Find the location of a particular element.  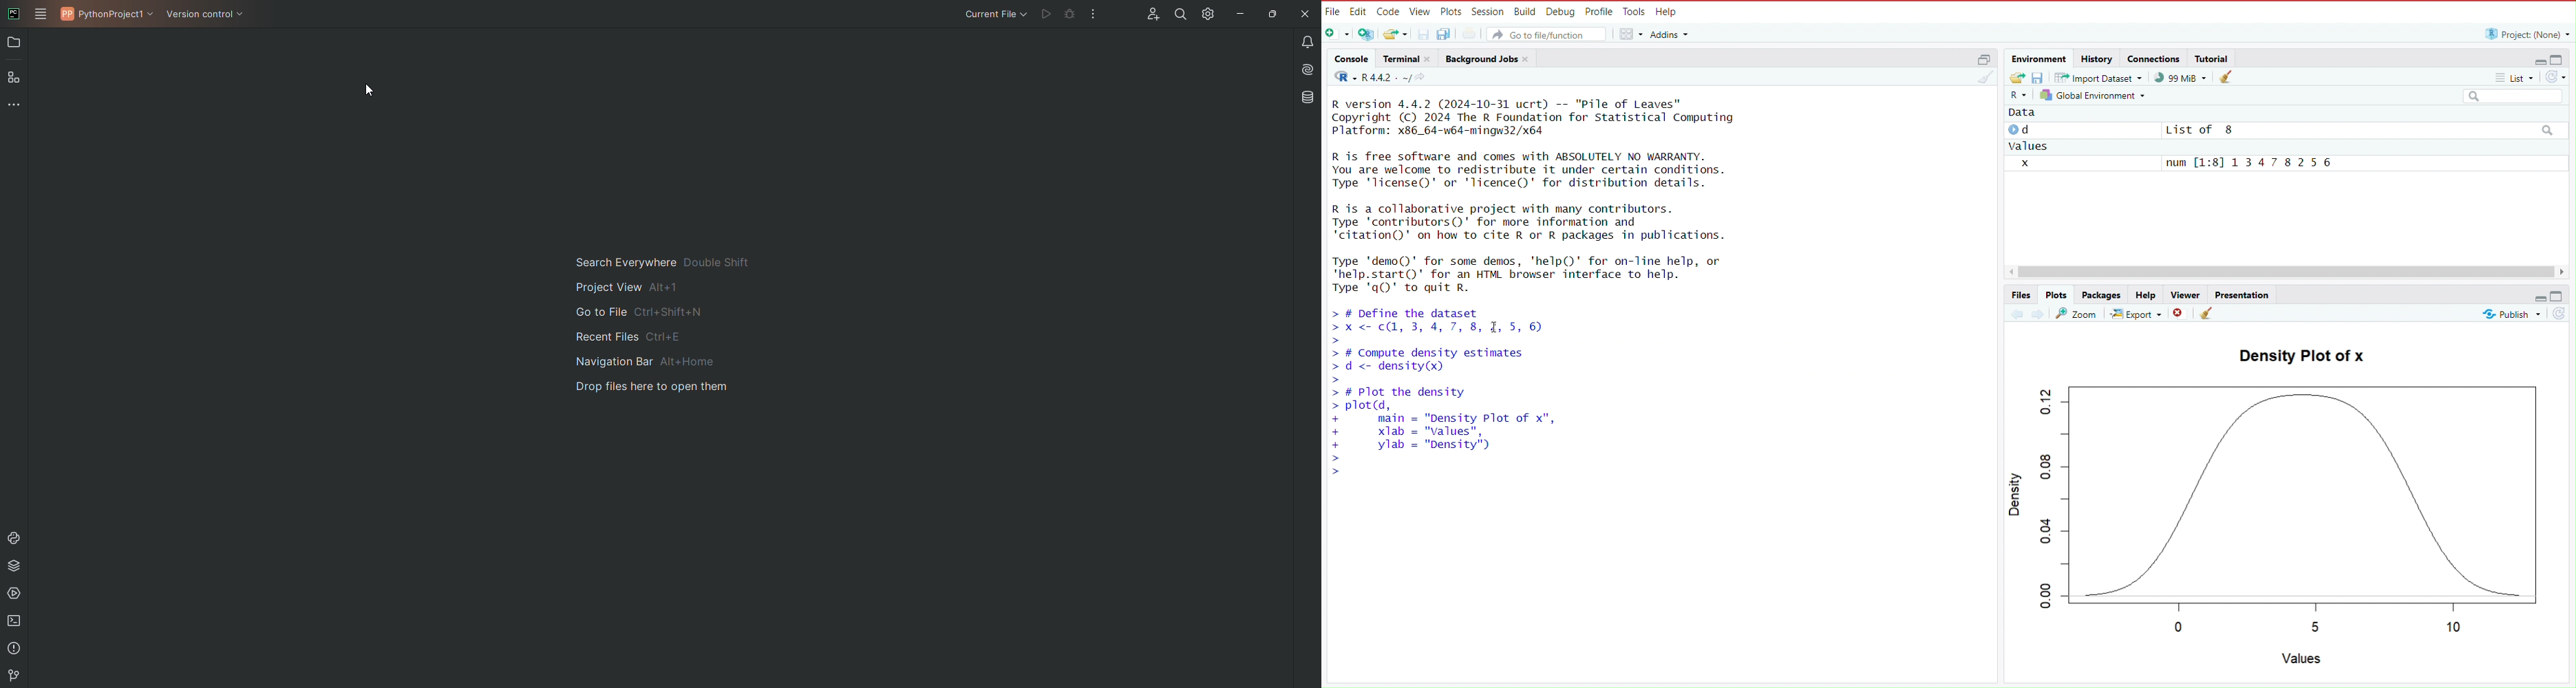

load workspace is located at coordinates (2015, 78).